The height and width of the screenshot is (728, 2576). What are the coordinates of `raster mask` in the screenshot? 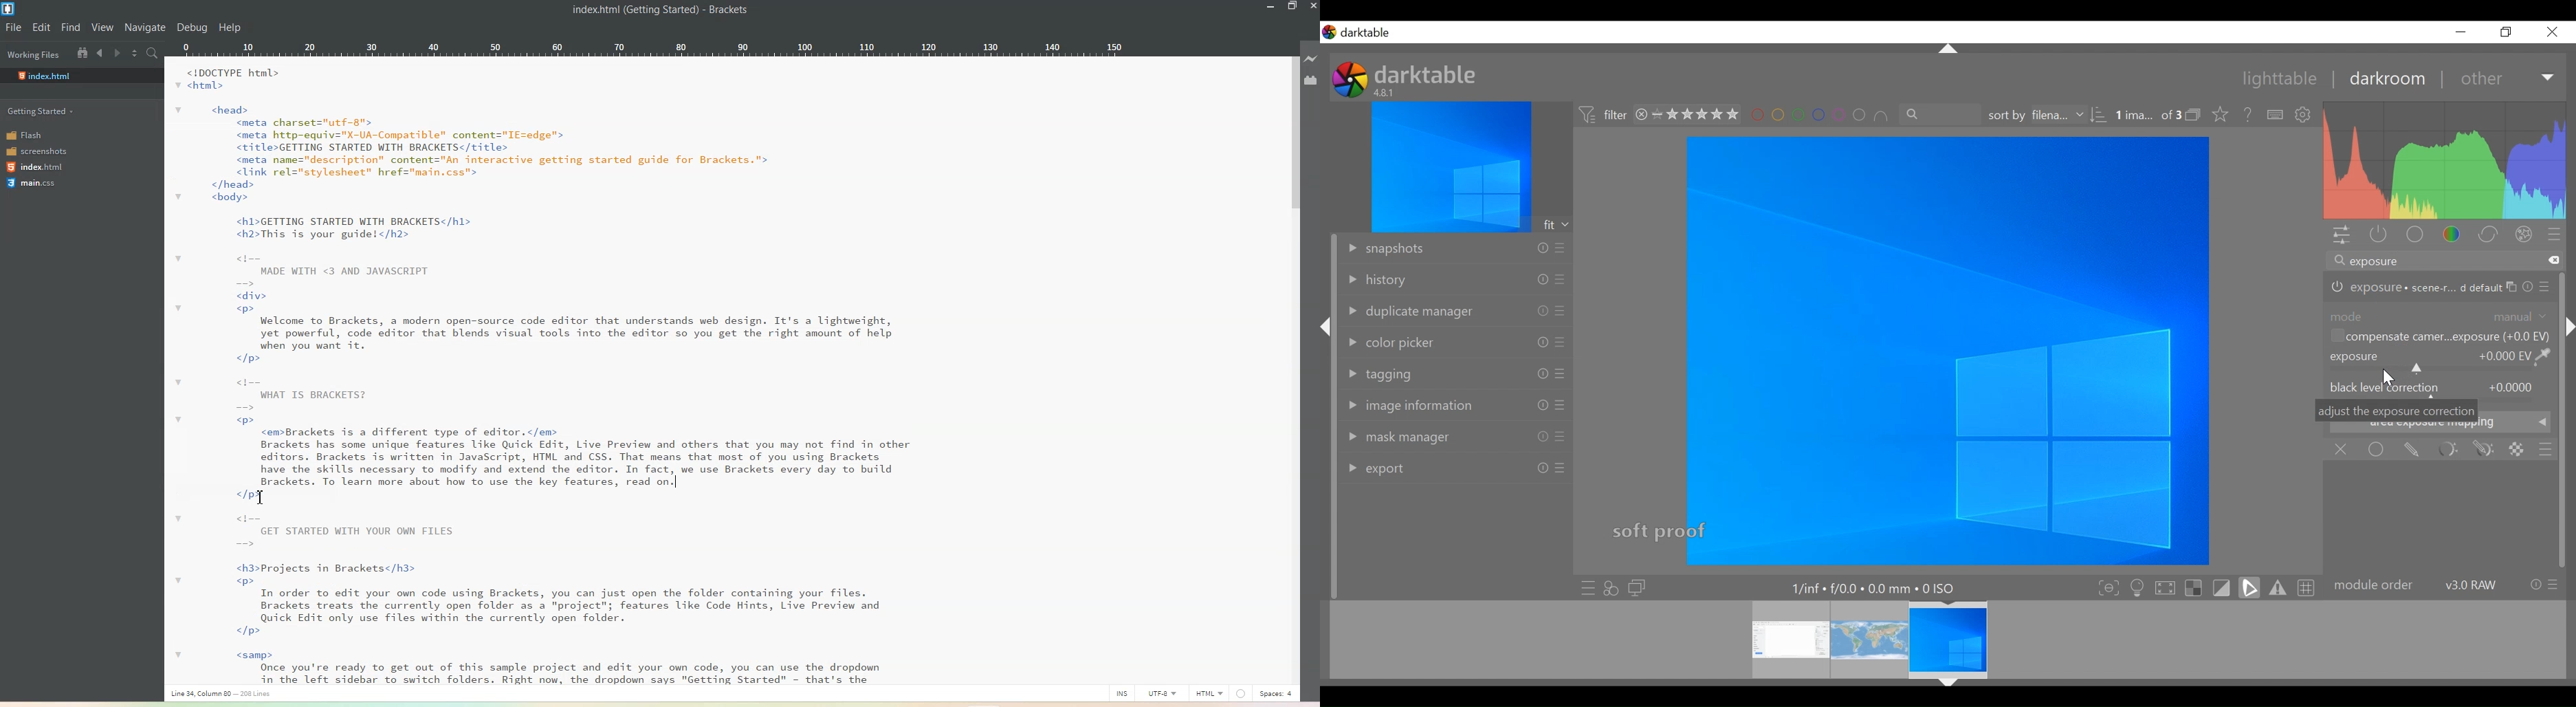 It's located at (2518, 450).